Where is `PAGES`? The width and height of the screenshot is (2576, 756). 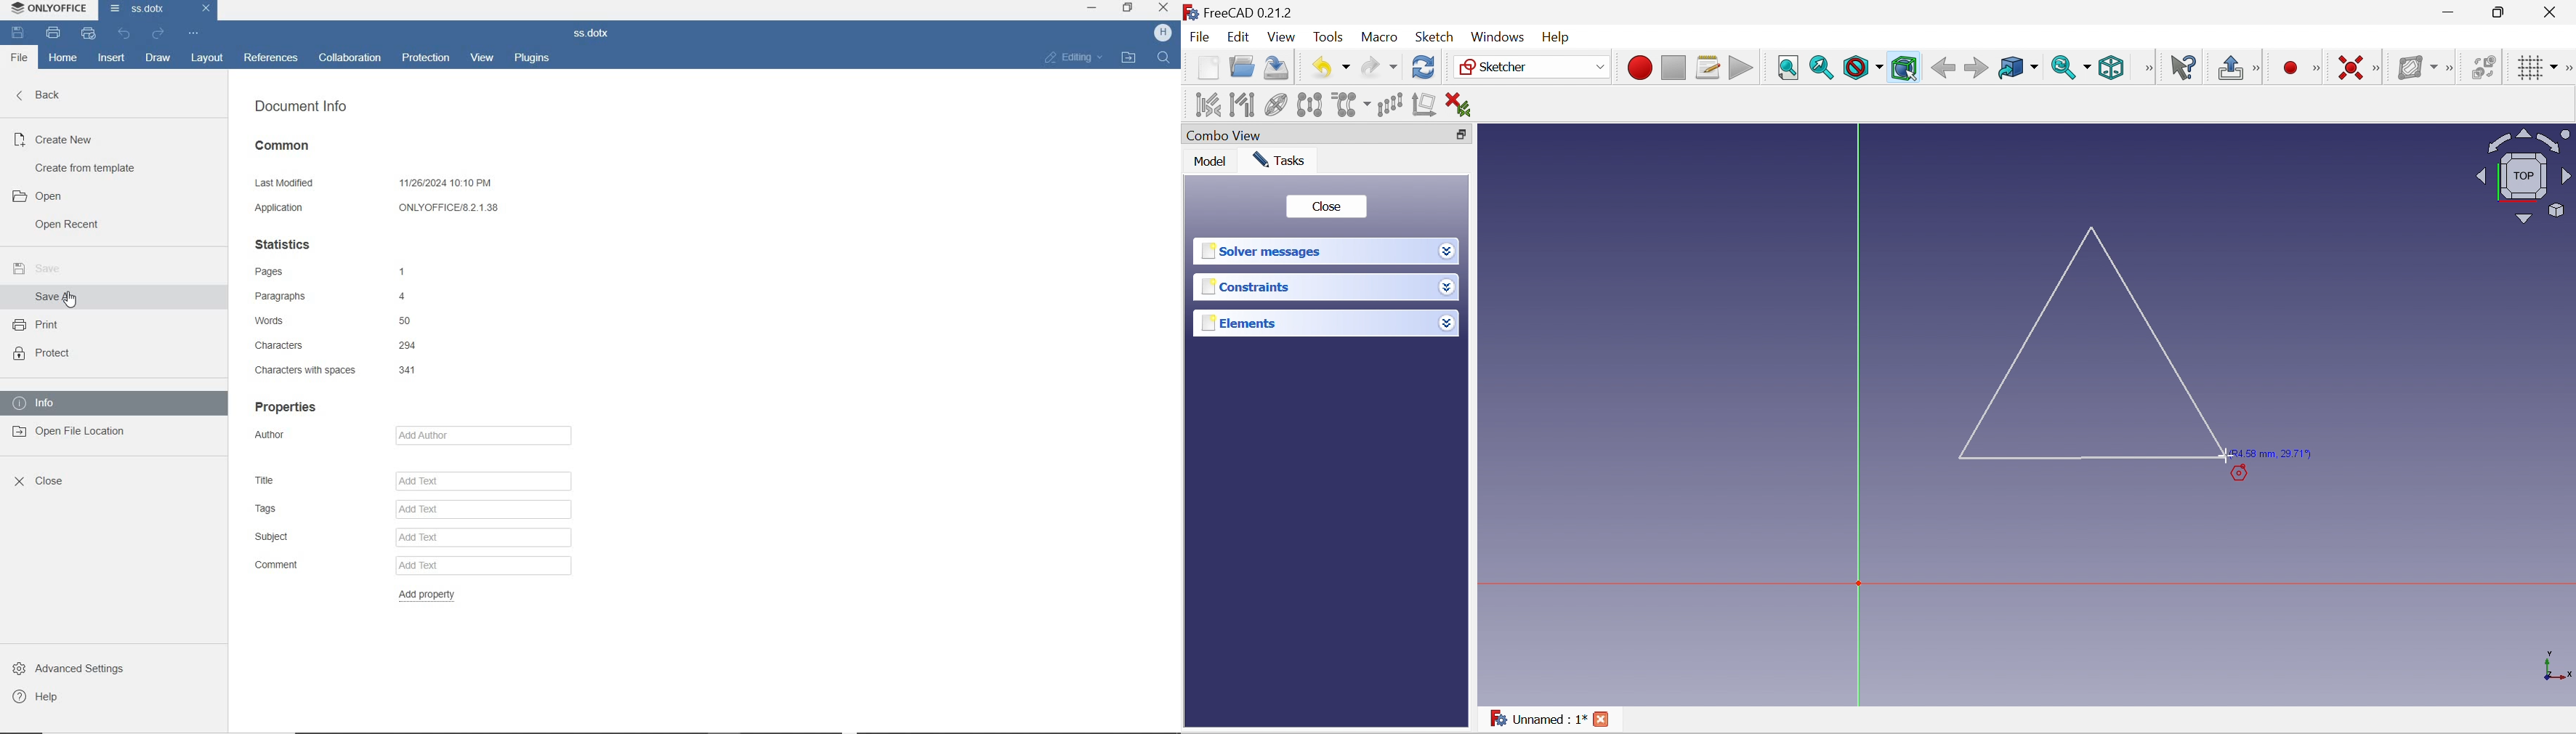 PAGES is located at coordinates (333, 270).